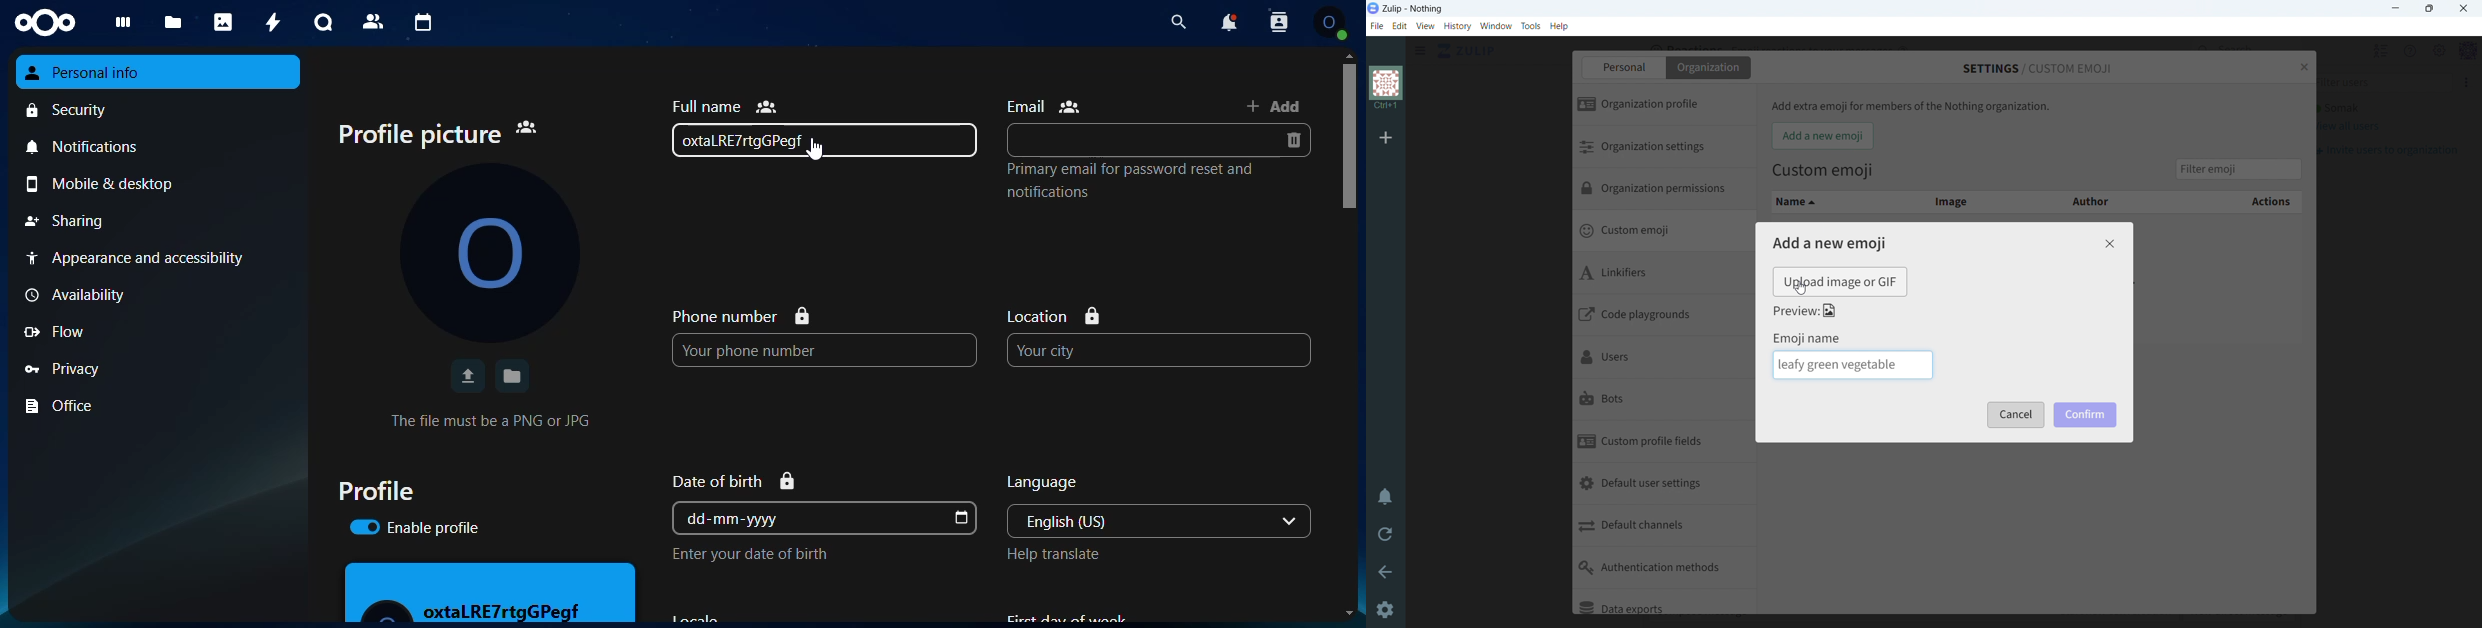  Describe the element at coordinates (1800, 287) in the screenshot. I see `cursor` at that location.